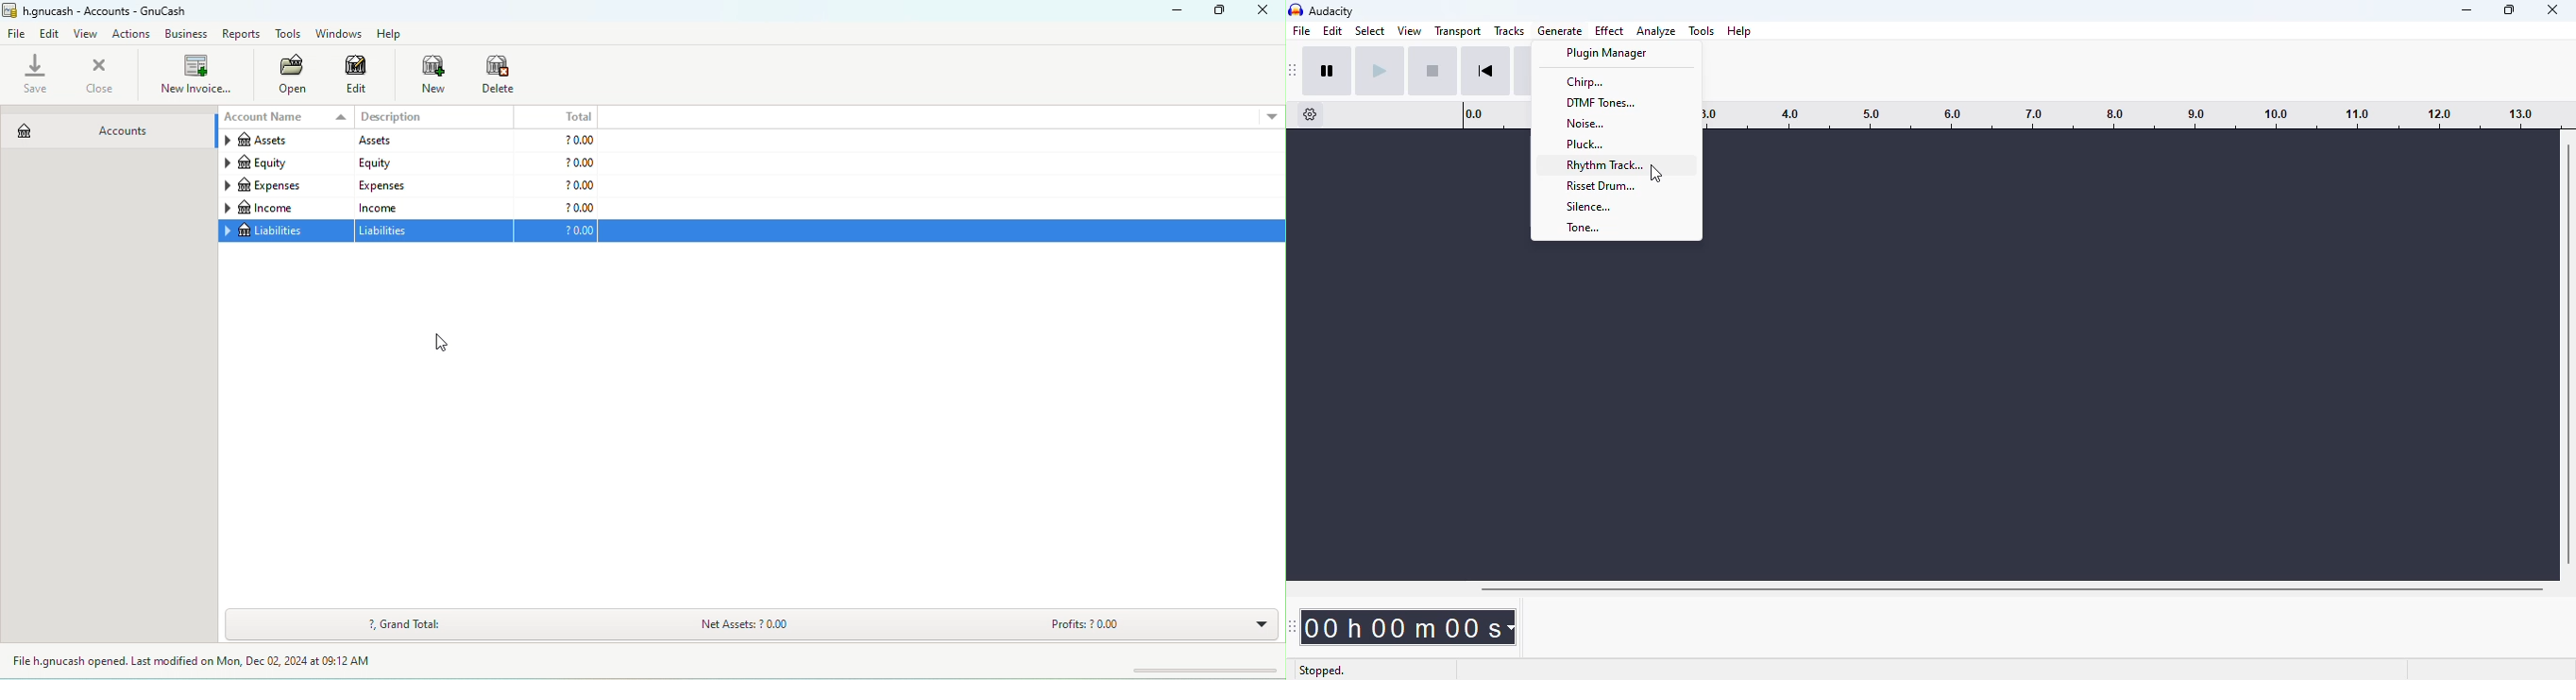  I want to click on help, so click(1739, 31).